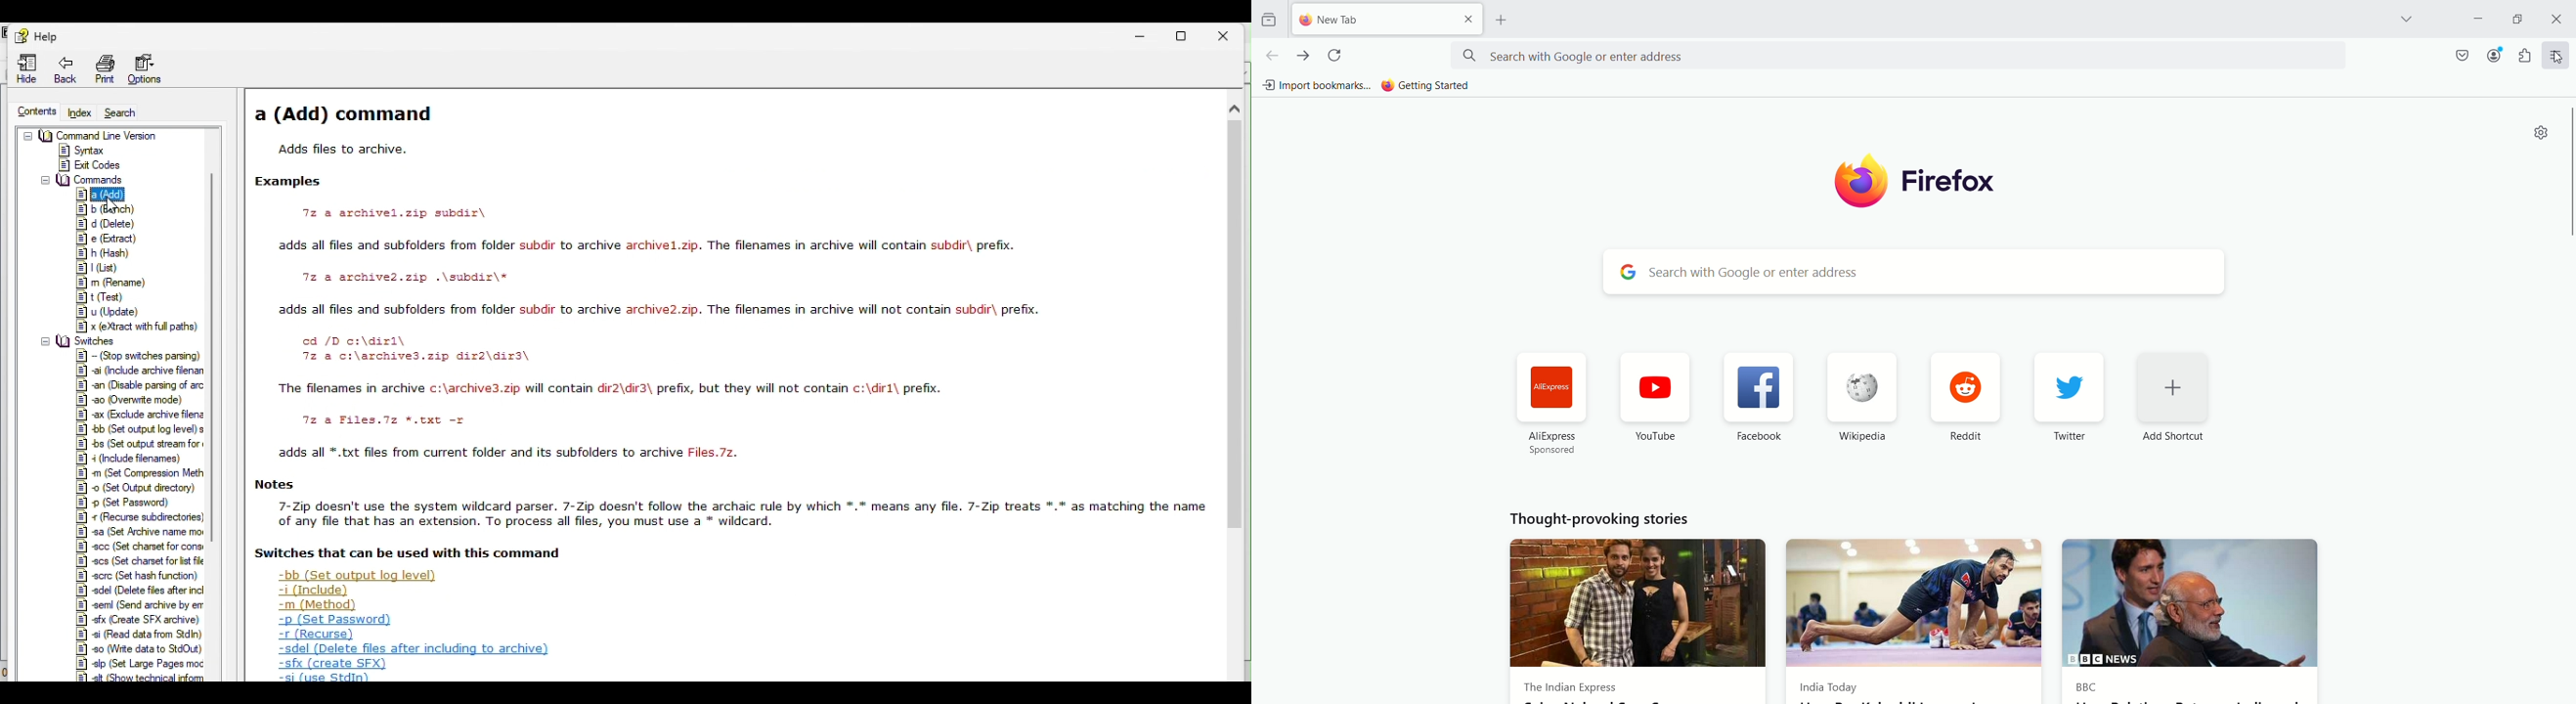 The height and width of the screenshot is (728, 2576). What do you see at coordinates (84, 341) in the screenshot?
I see `switches` at bounding box center [84, 341].